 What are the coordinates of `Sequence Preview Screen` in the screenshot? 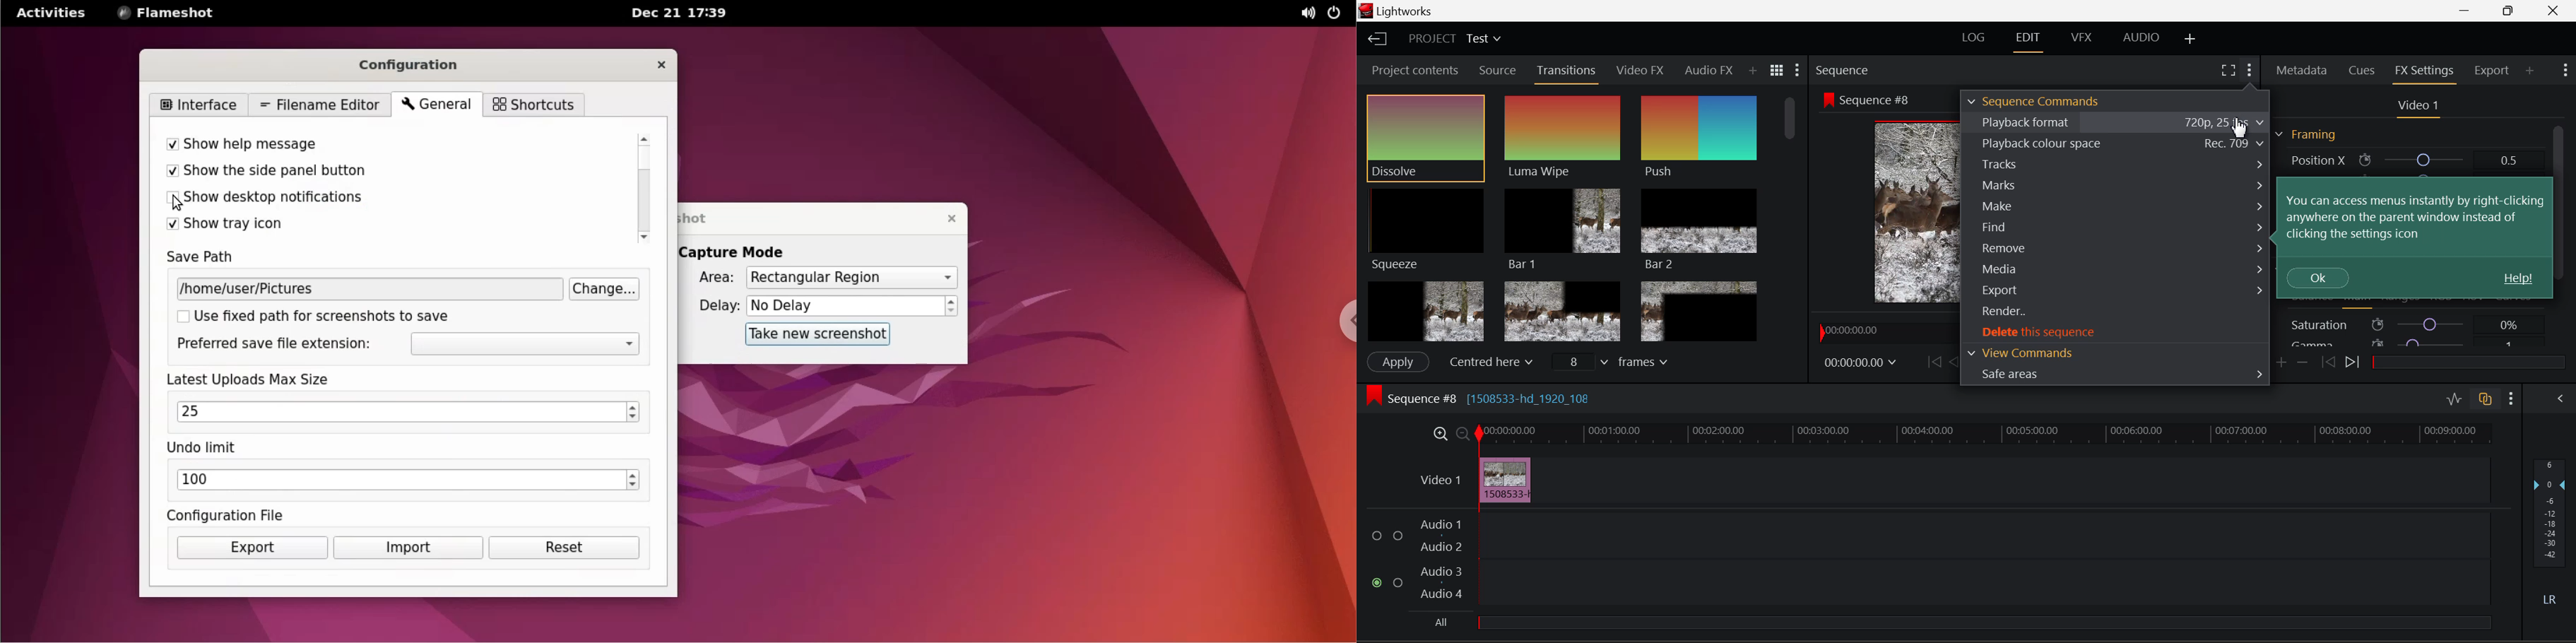 It's located at (1886, 212).